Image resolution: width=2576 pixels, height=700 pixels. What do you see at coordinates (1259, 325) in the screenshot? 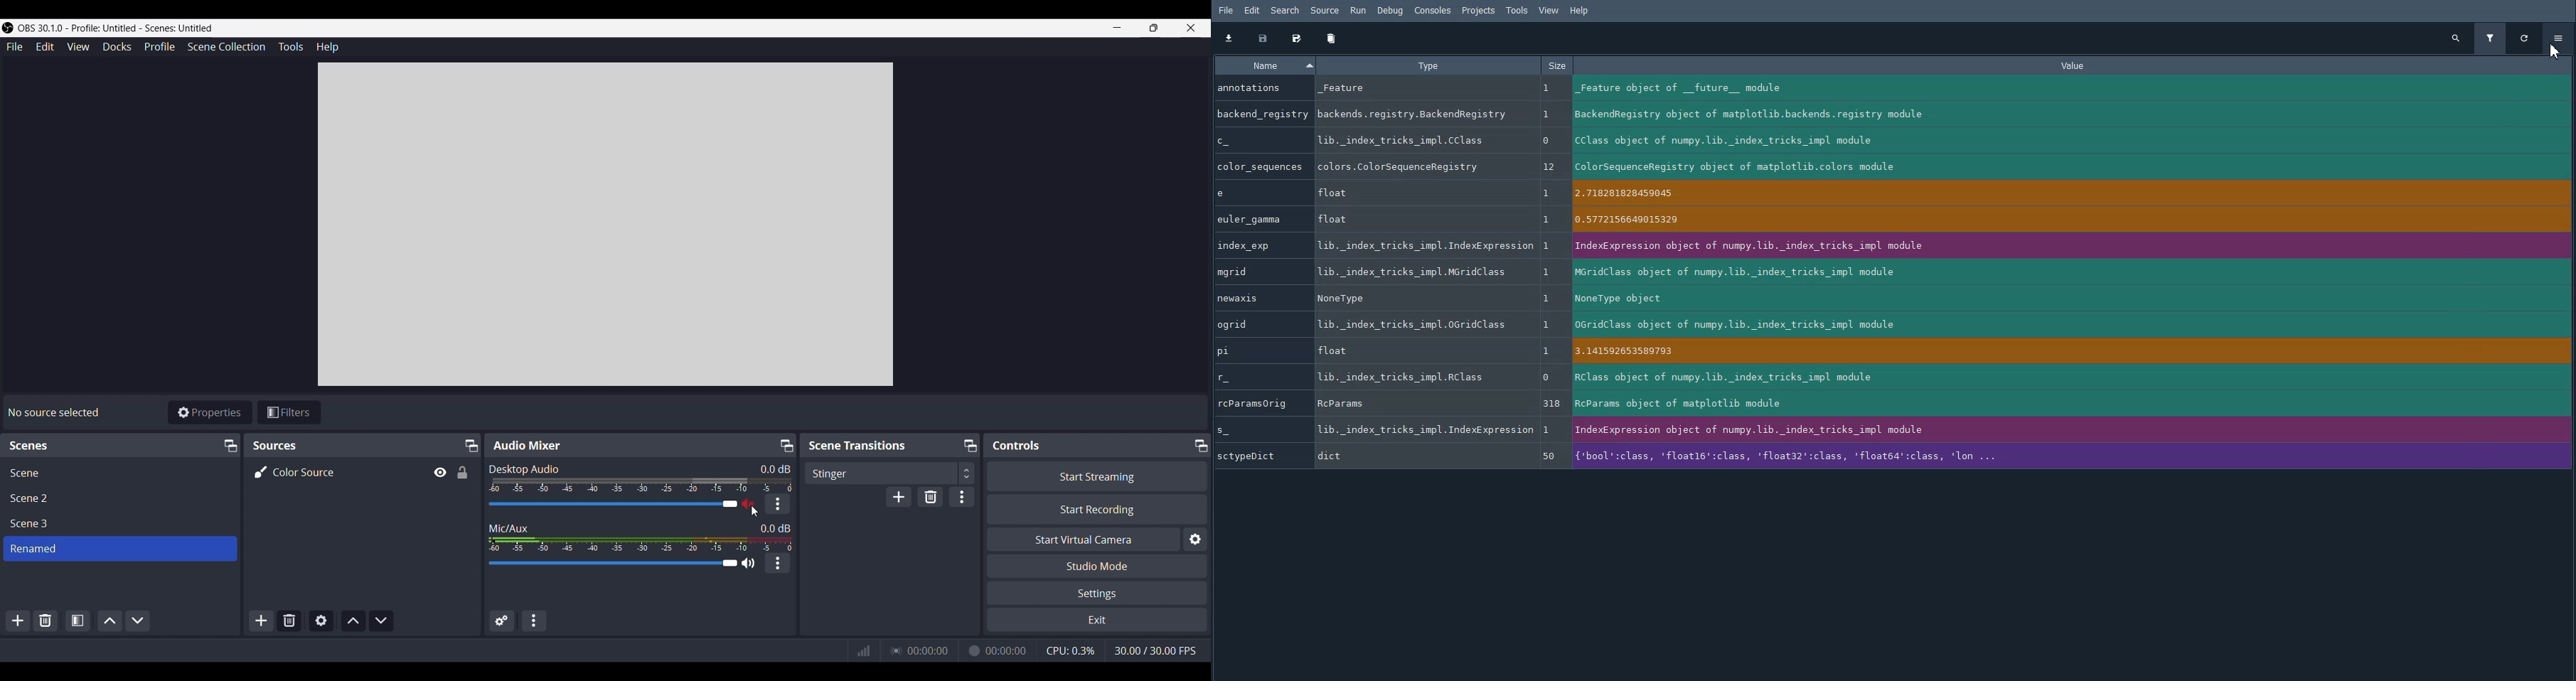
I see `ogrid` at bounding box center [1259, 325].